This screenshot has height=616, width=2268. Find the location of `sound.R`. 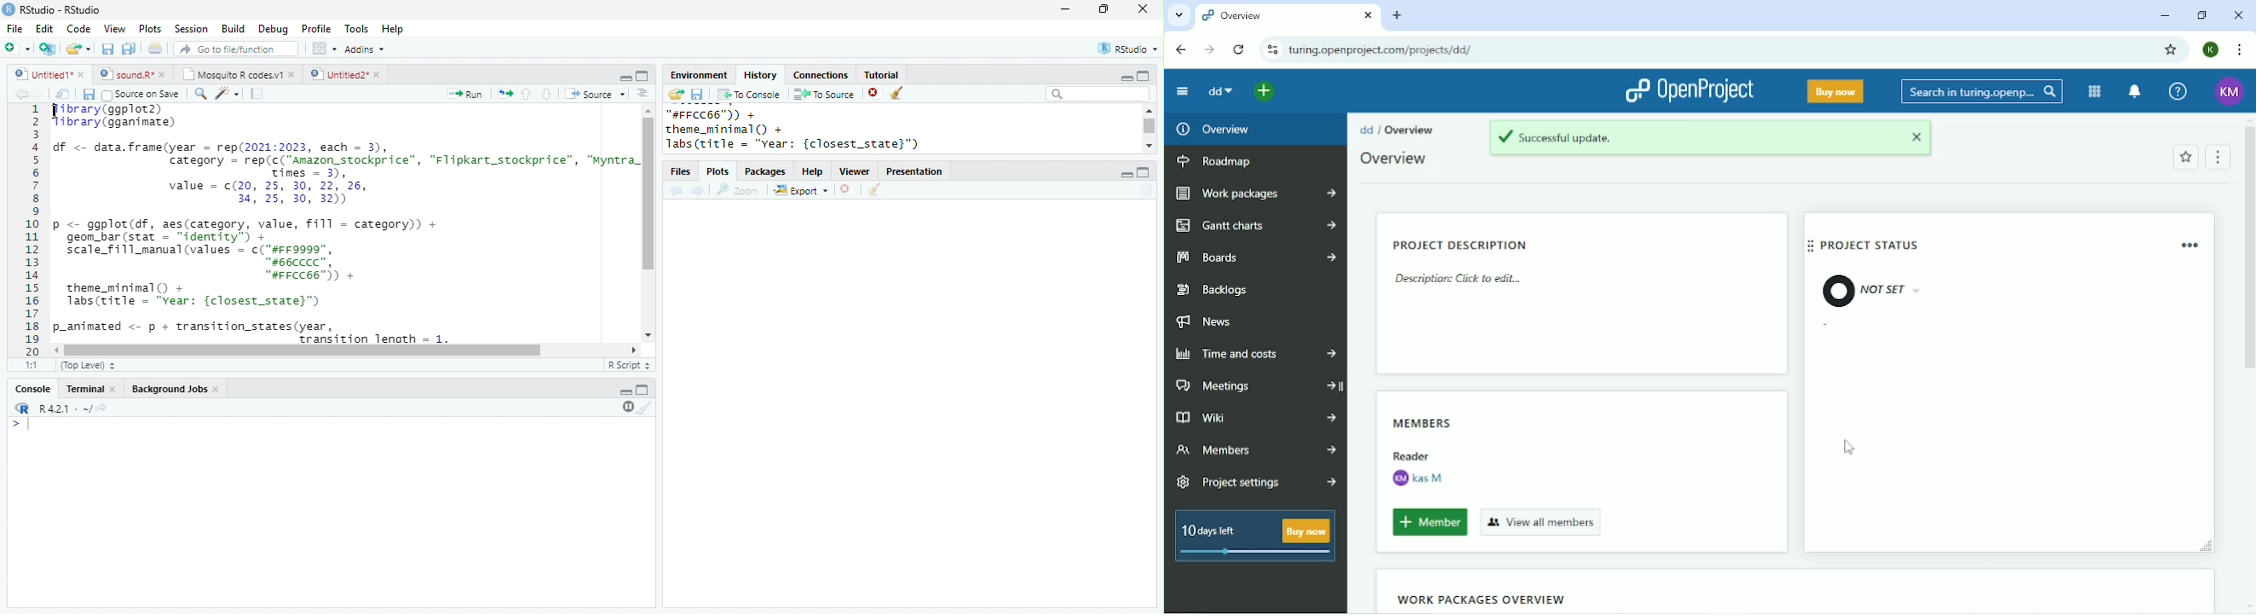

sound.R is located at coordinates (125, 75).